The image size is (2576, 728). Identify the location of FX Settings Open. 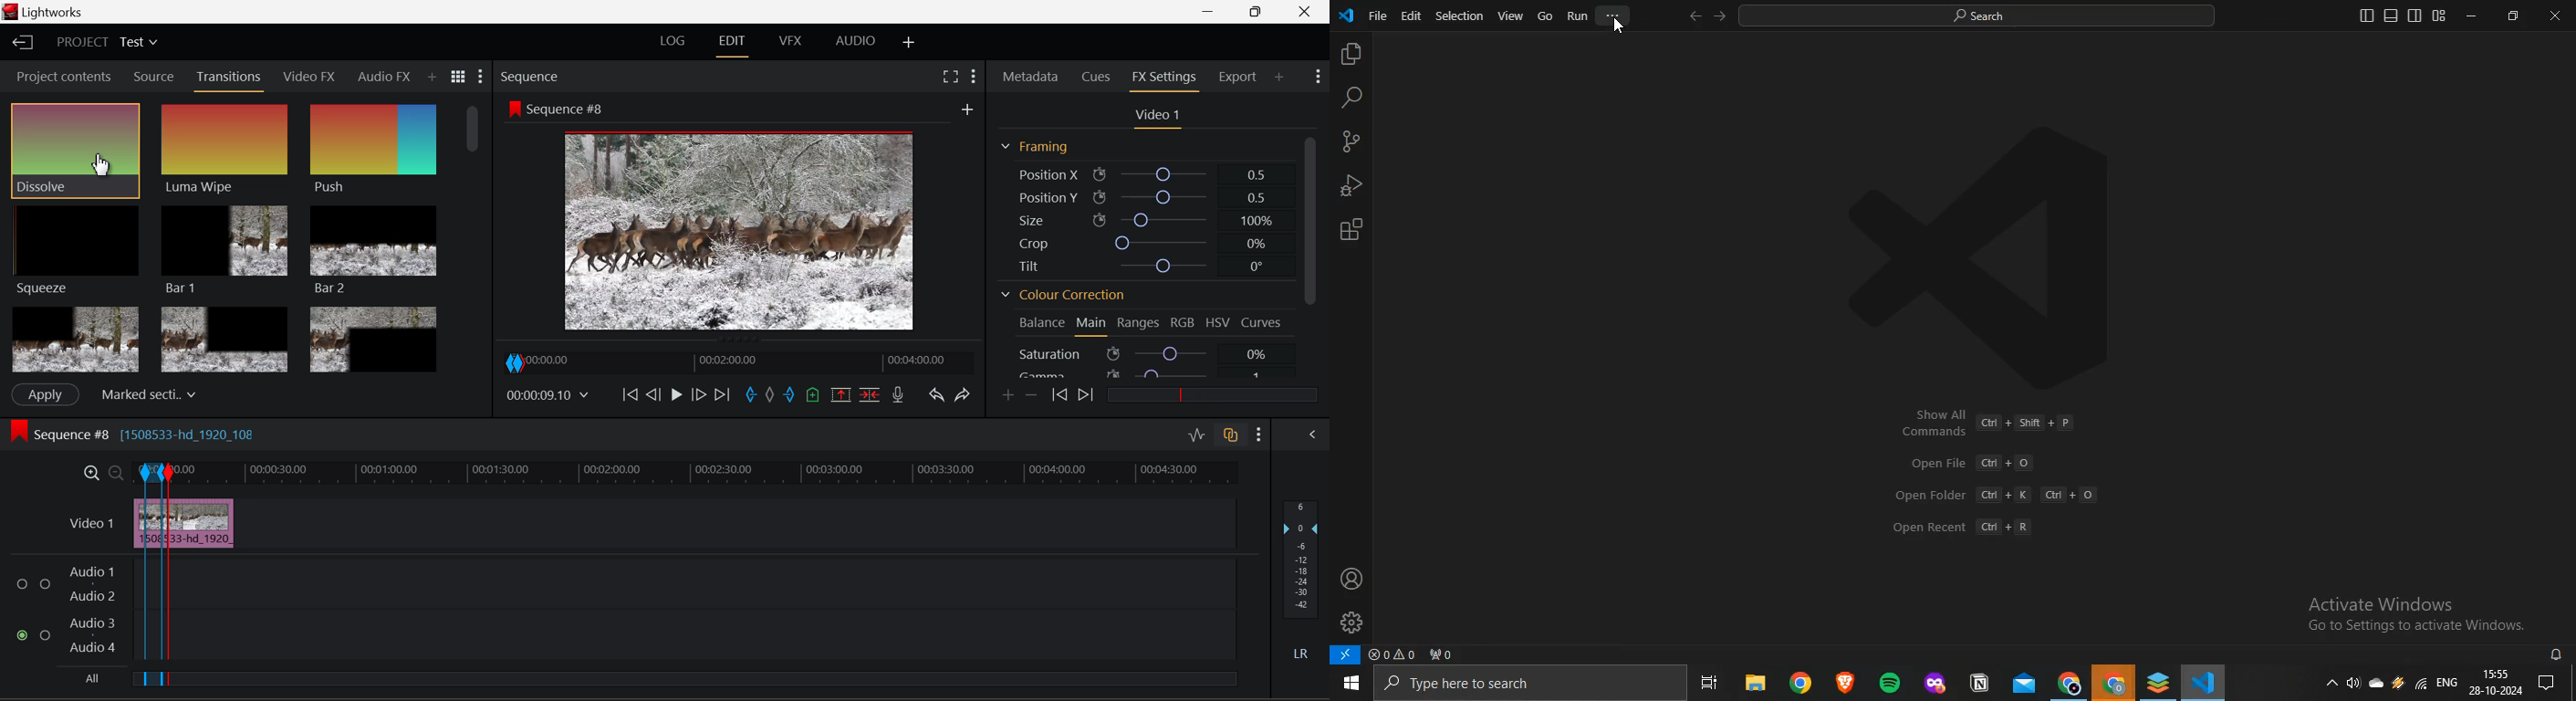
(1167, 78).